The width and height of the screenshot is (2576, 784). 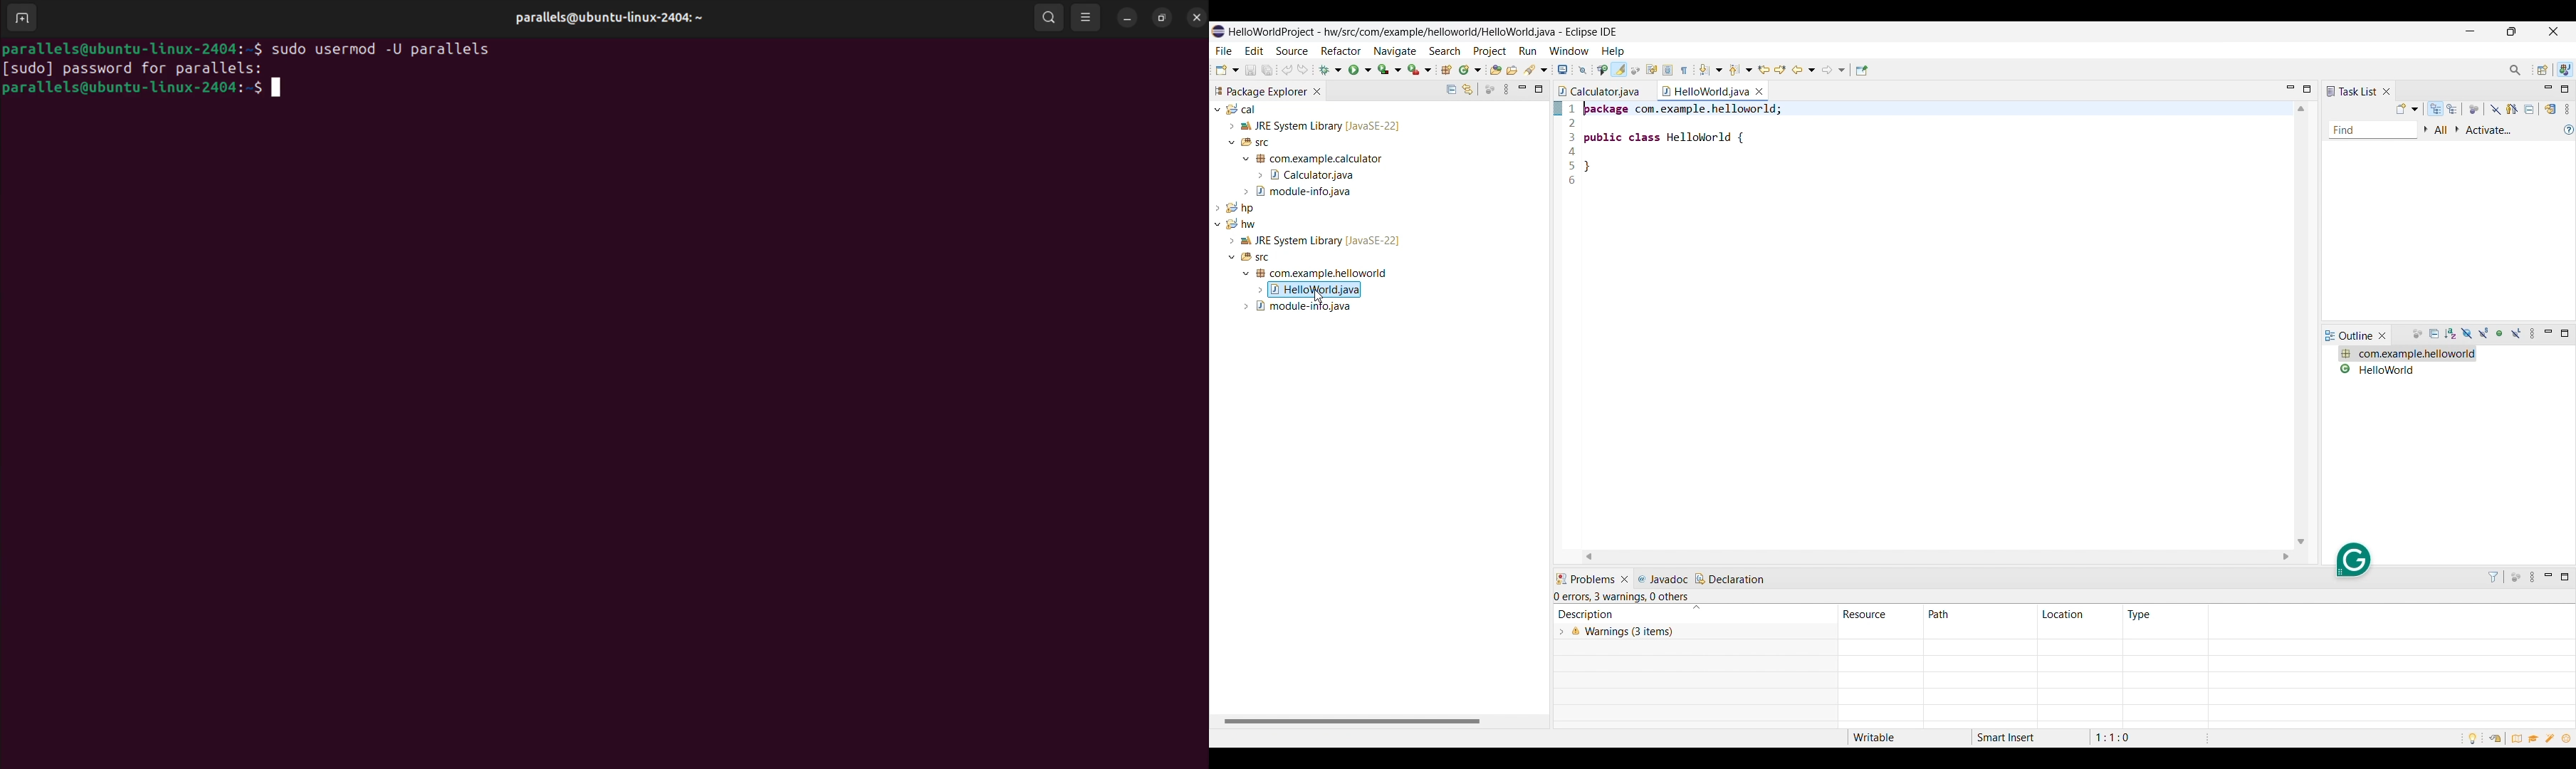 I want to click on search , so click(x=1049, y=17).